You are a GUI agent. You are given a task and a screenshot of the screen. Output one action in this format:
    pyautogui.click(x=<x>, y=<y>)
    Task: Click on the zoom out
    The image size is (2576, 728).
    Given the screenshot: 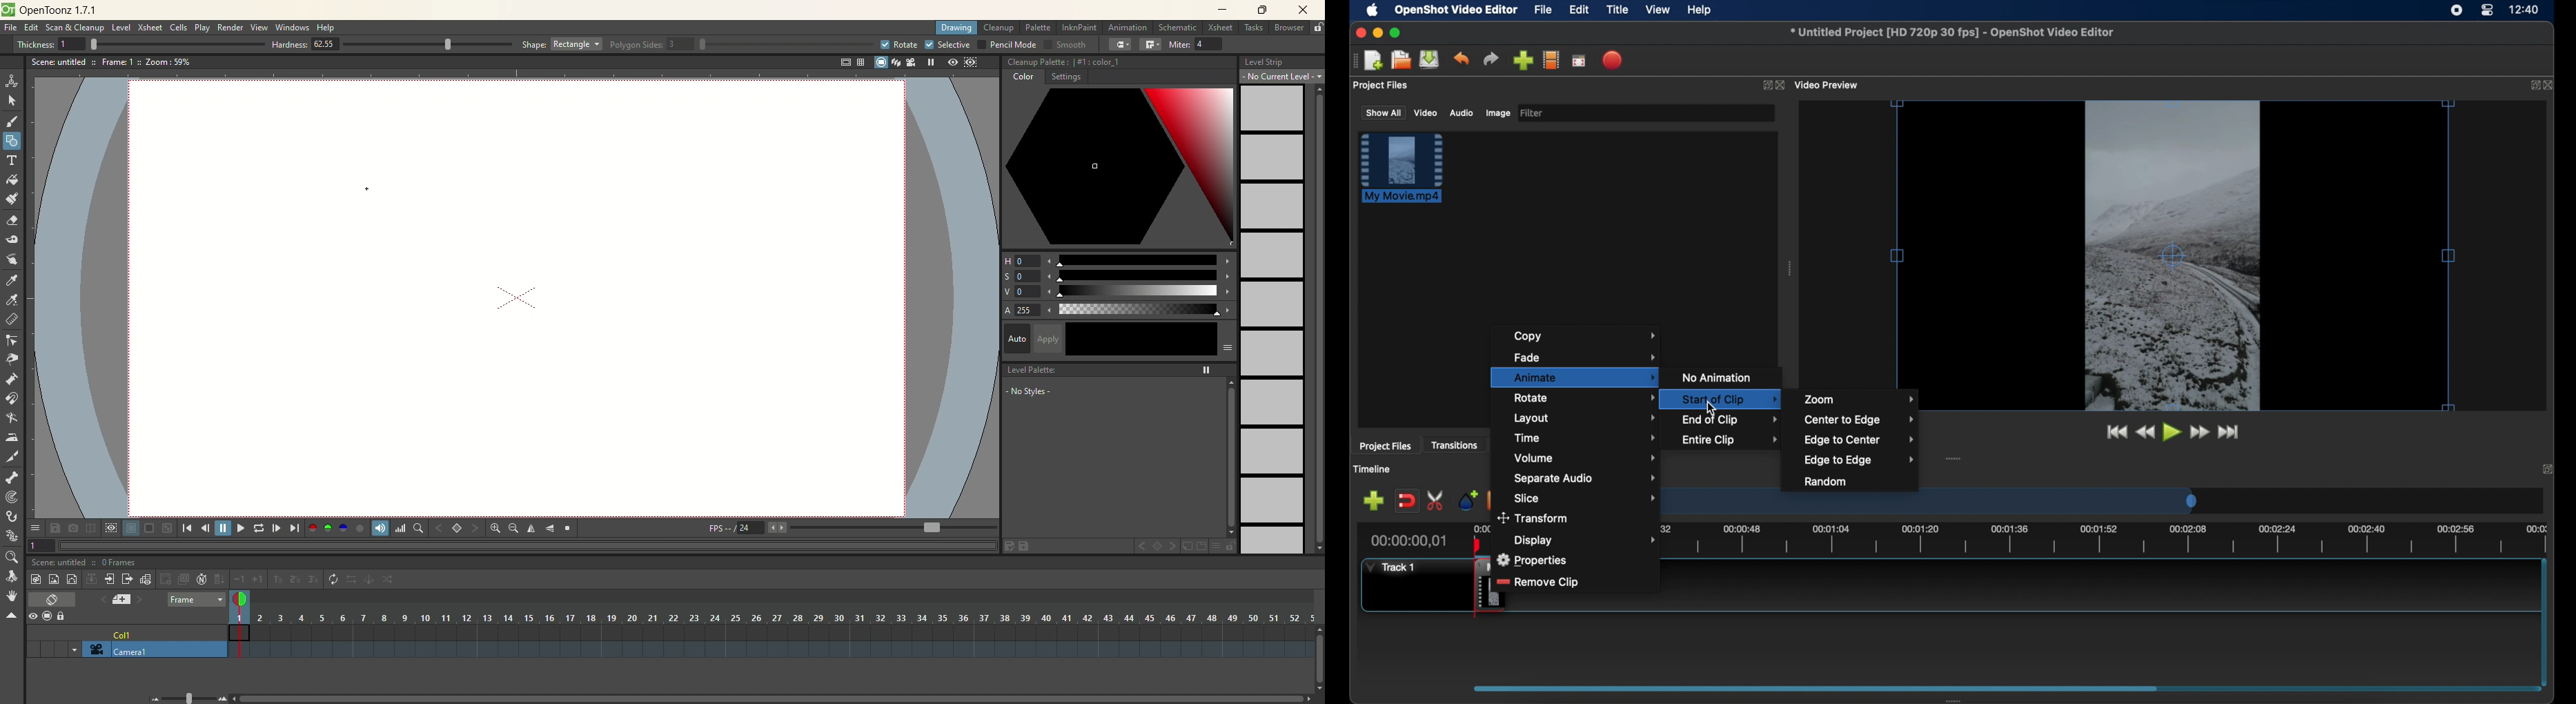 What is the action you would take?
    pyautogui.click(x=513, y=529)
    